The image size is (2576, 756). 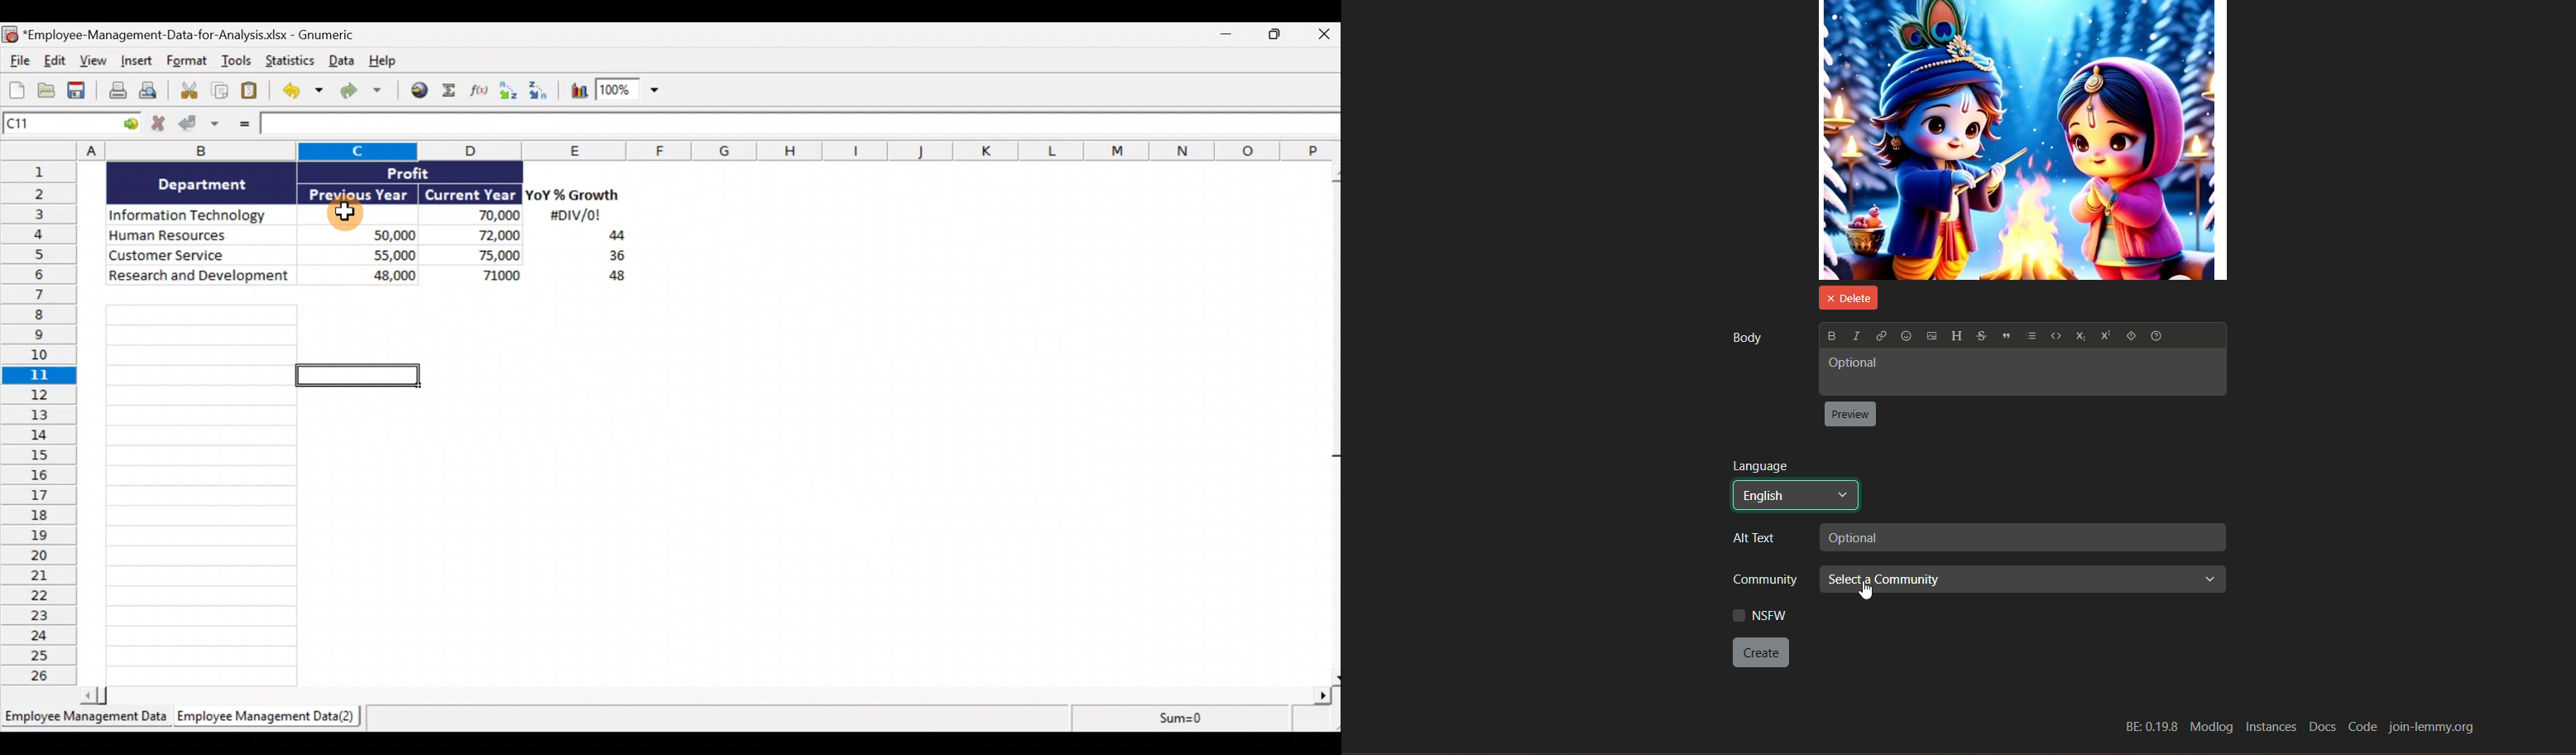 What do you see at coordinates (480, 89) in the screenshot?
I see `Edit a function in the current cell` at bounding box center [480, 89].